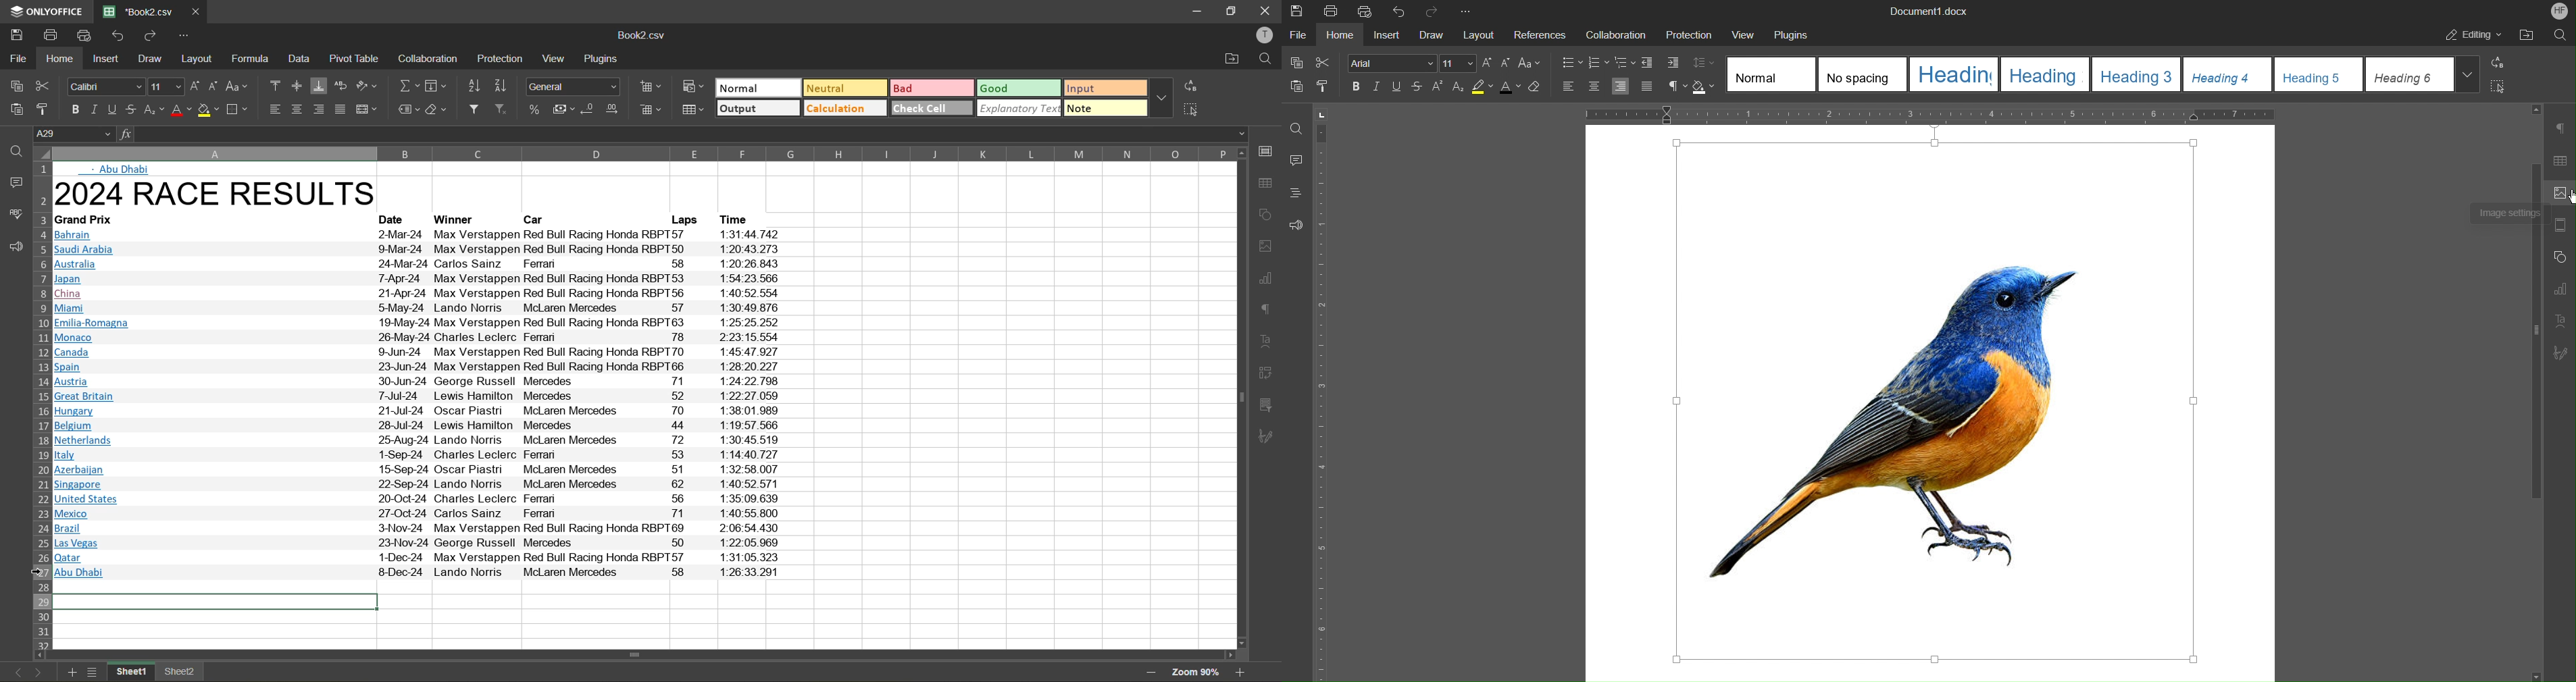 This screenshot has width=2576, height=700. Describe the element at coordinates (16, 109) in the screenshot. I see `paste` at that location.